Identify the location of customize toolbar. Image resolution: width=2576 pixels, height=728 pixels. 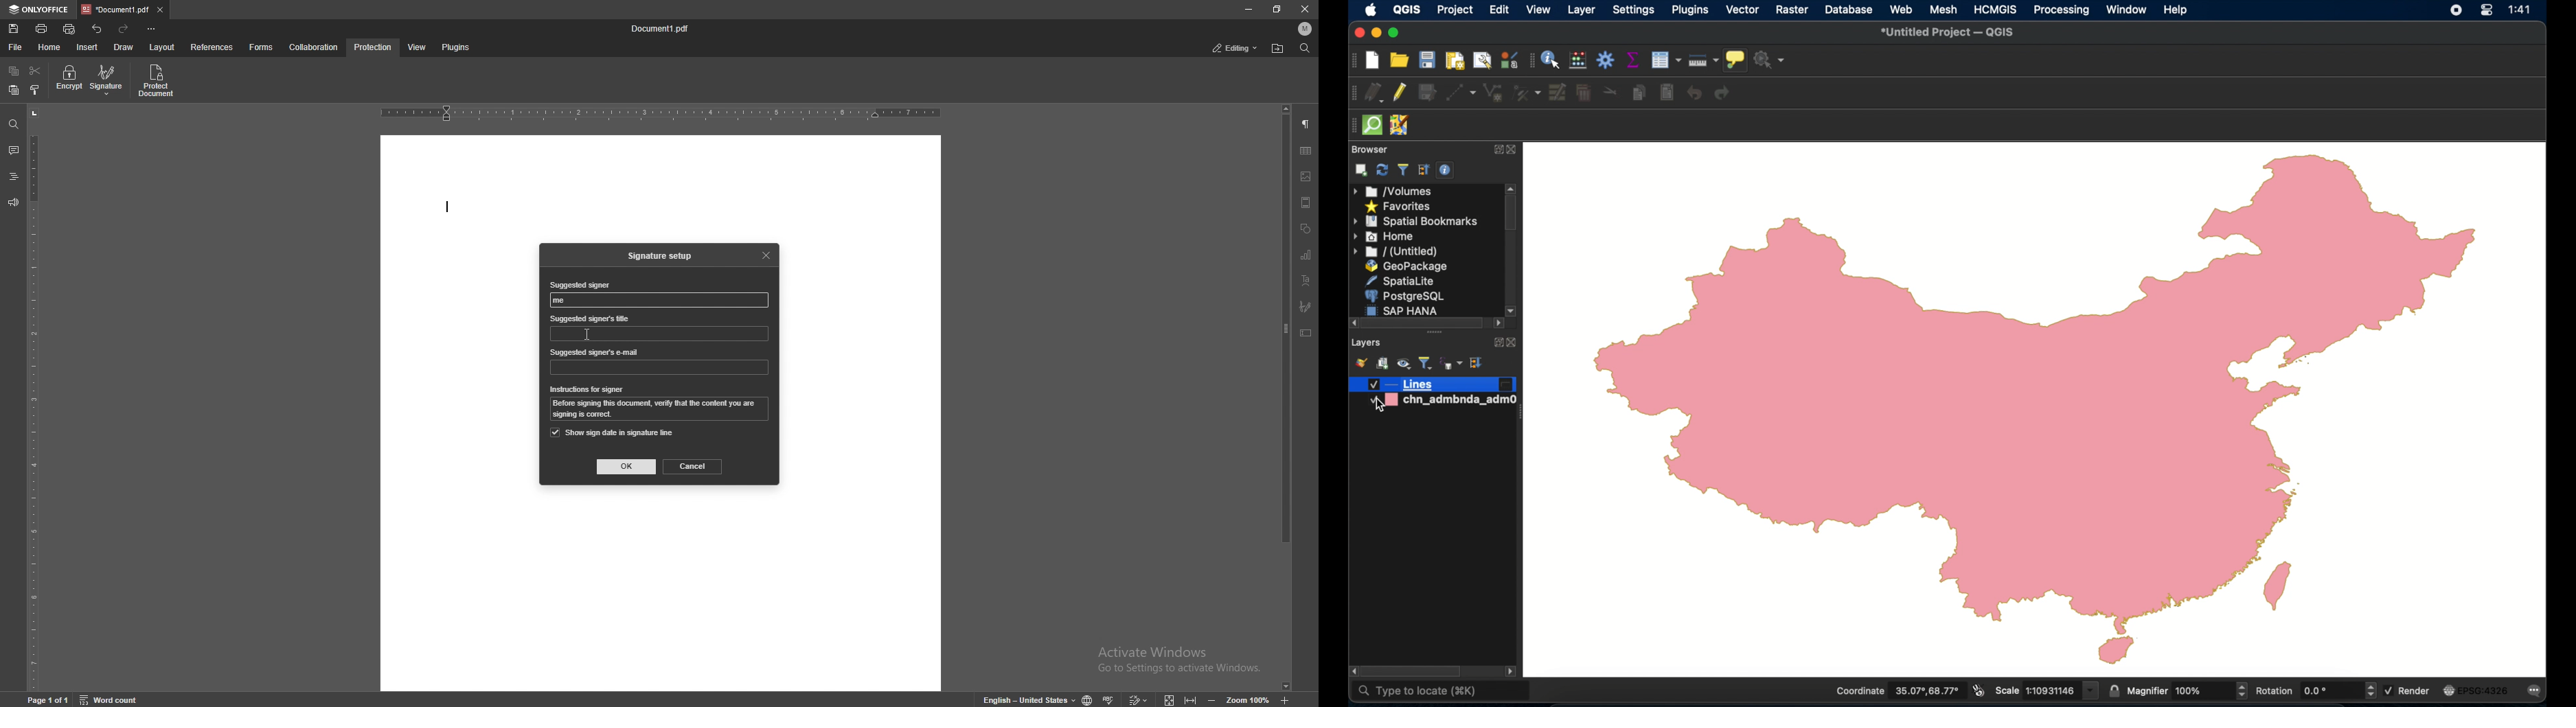
(151, 28).